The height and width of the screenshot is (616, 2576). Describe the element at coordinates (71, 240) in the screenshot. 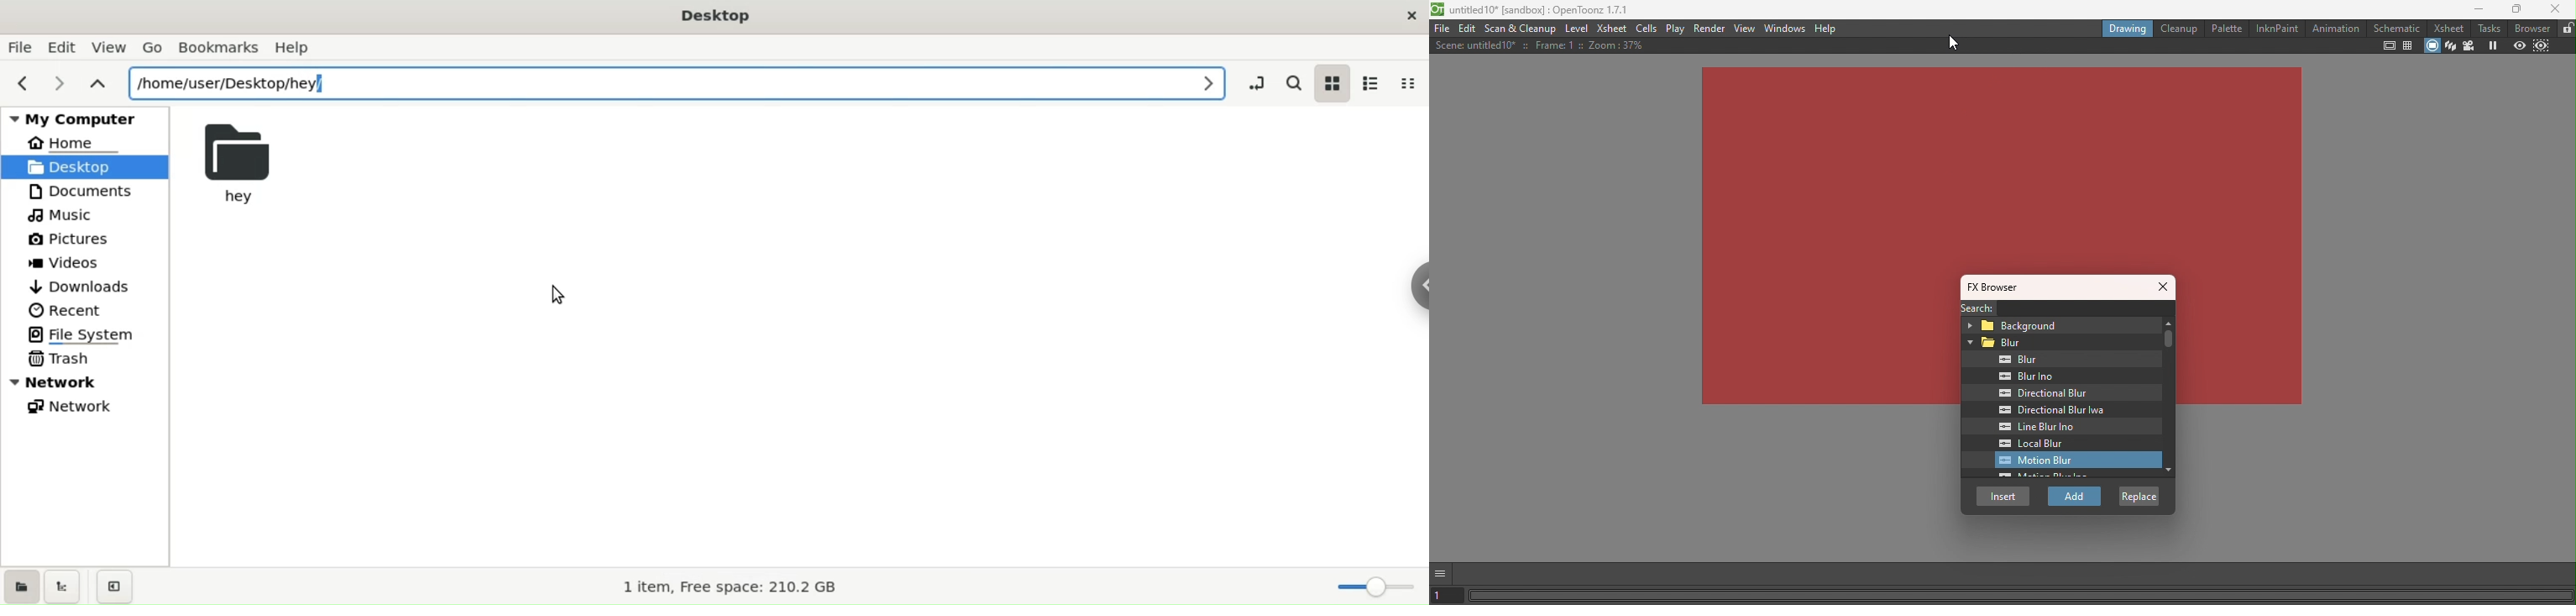

I see `pictures` at that location.